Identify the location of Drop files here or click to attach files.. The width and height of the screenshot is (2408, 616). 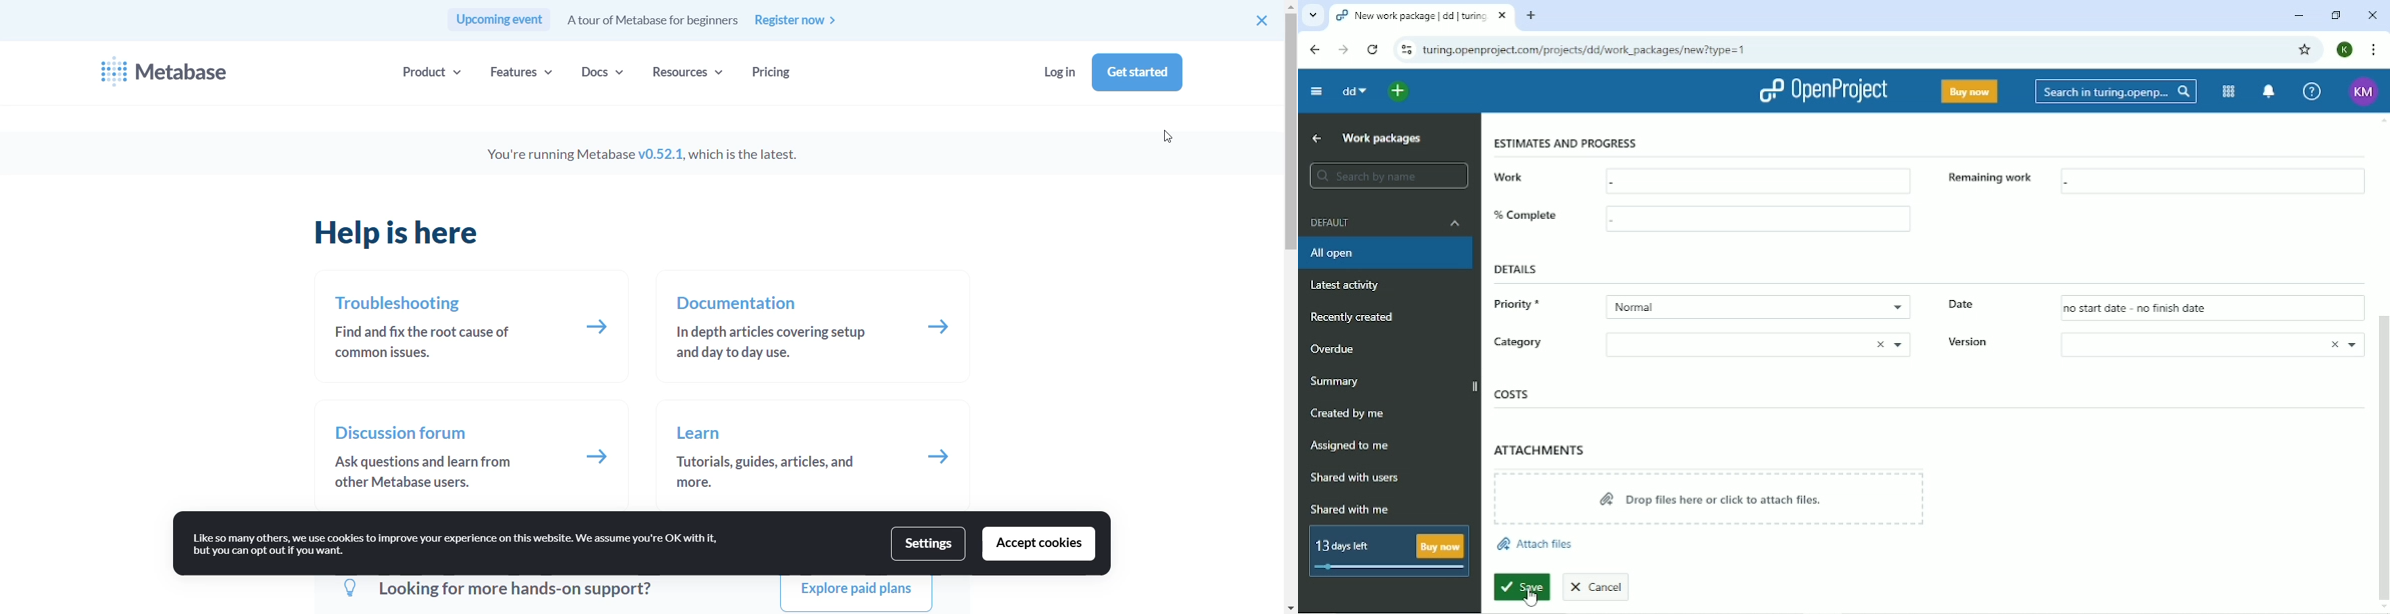
(1707, 497).